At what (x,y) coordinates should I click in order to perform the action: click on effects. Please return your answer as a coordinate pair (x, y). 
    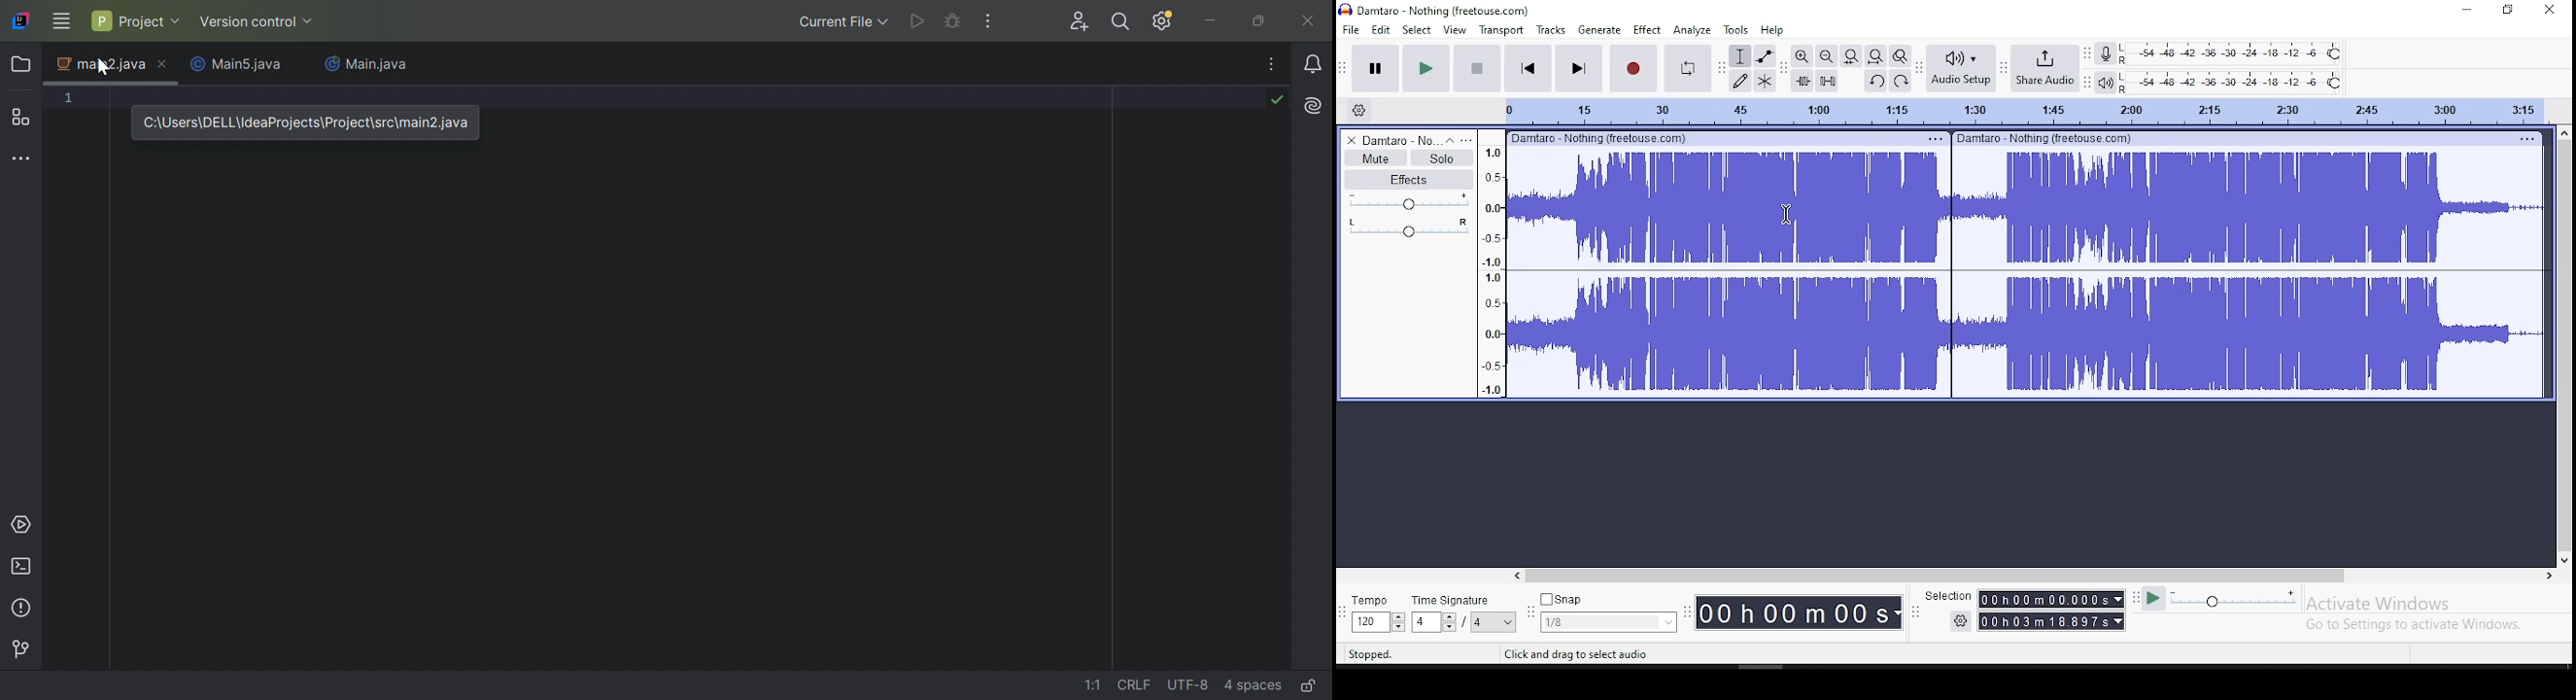
    Looking at the image, I should click on (1408, 180).